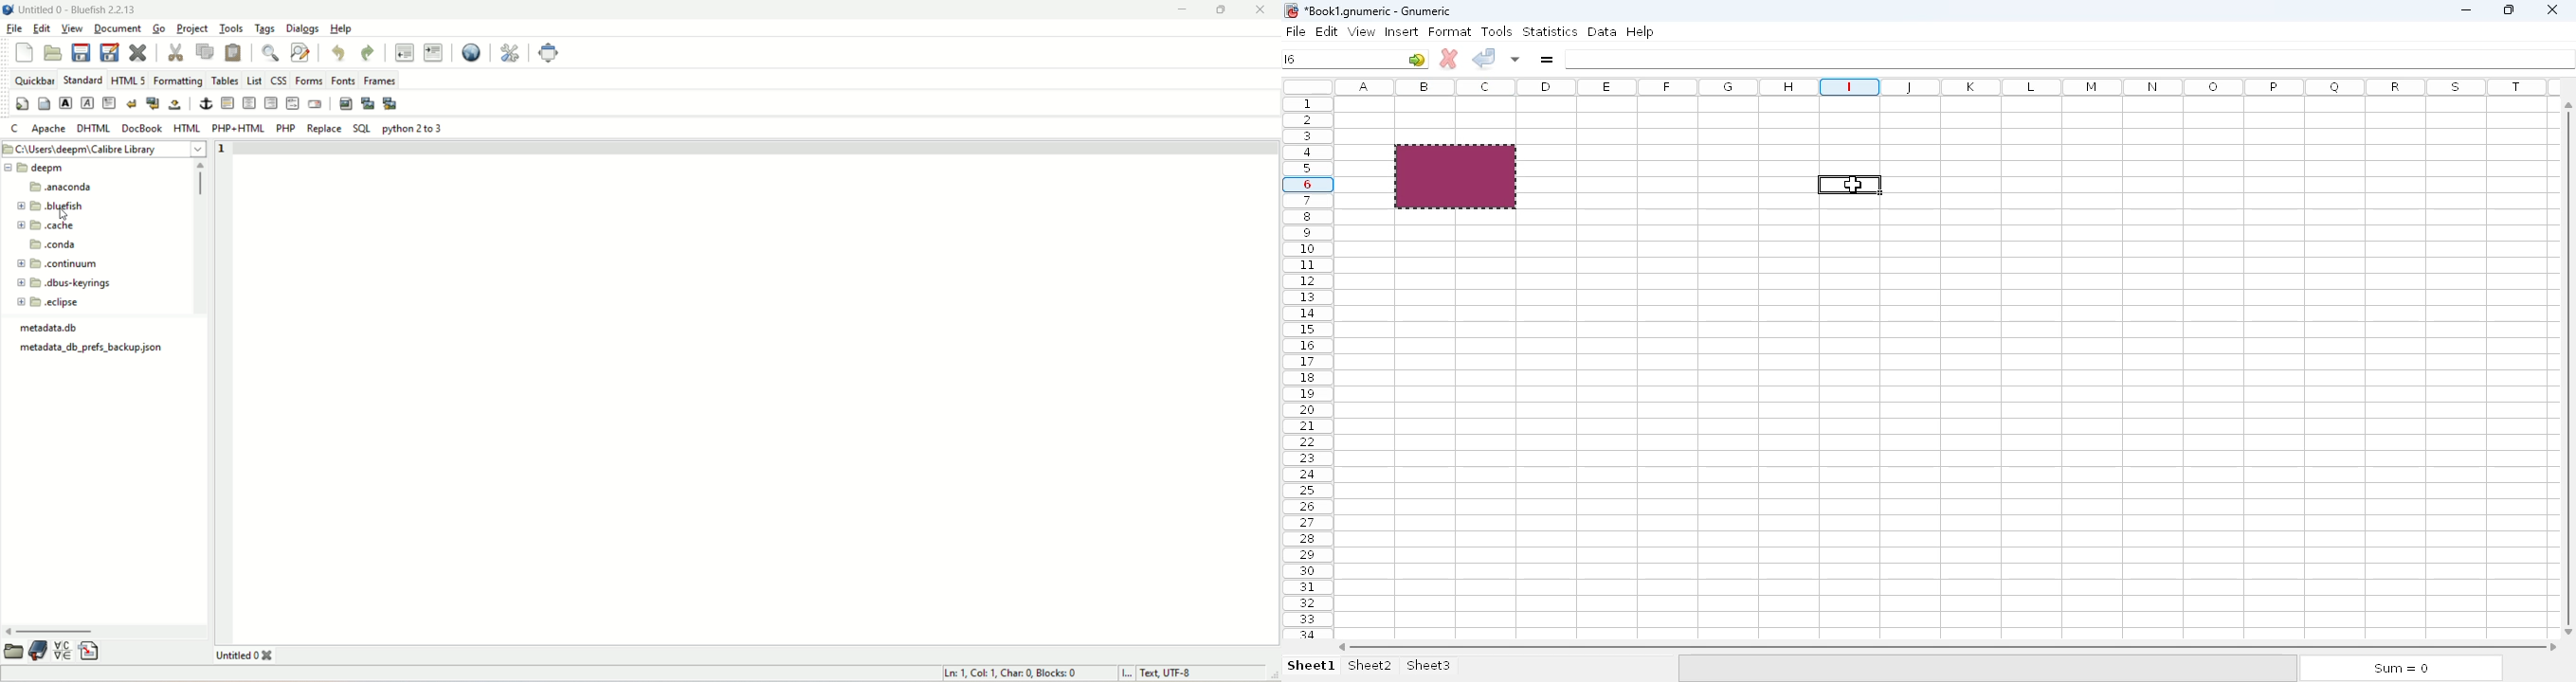 This screenshot has width=2576, height=700. I want to click on PHP+HTML, so click(238, 127).